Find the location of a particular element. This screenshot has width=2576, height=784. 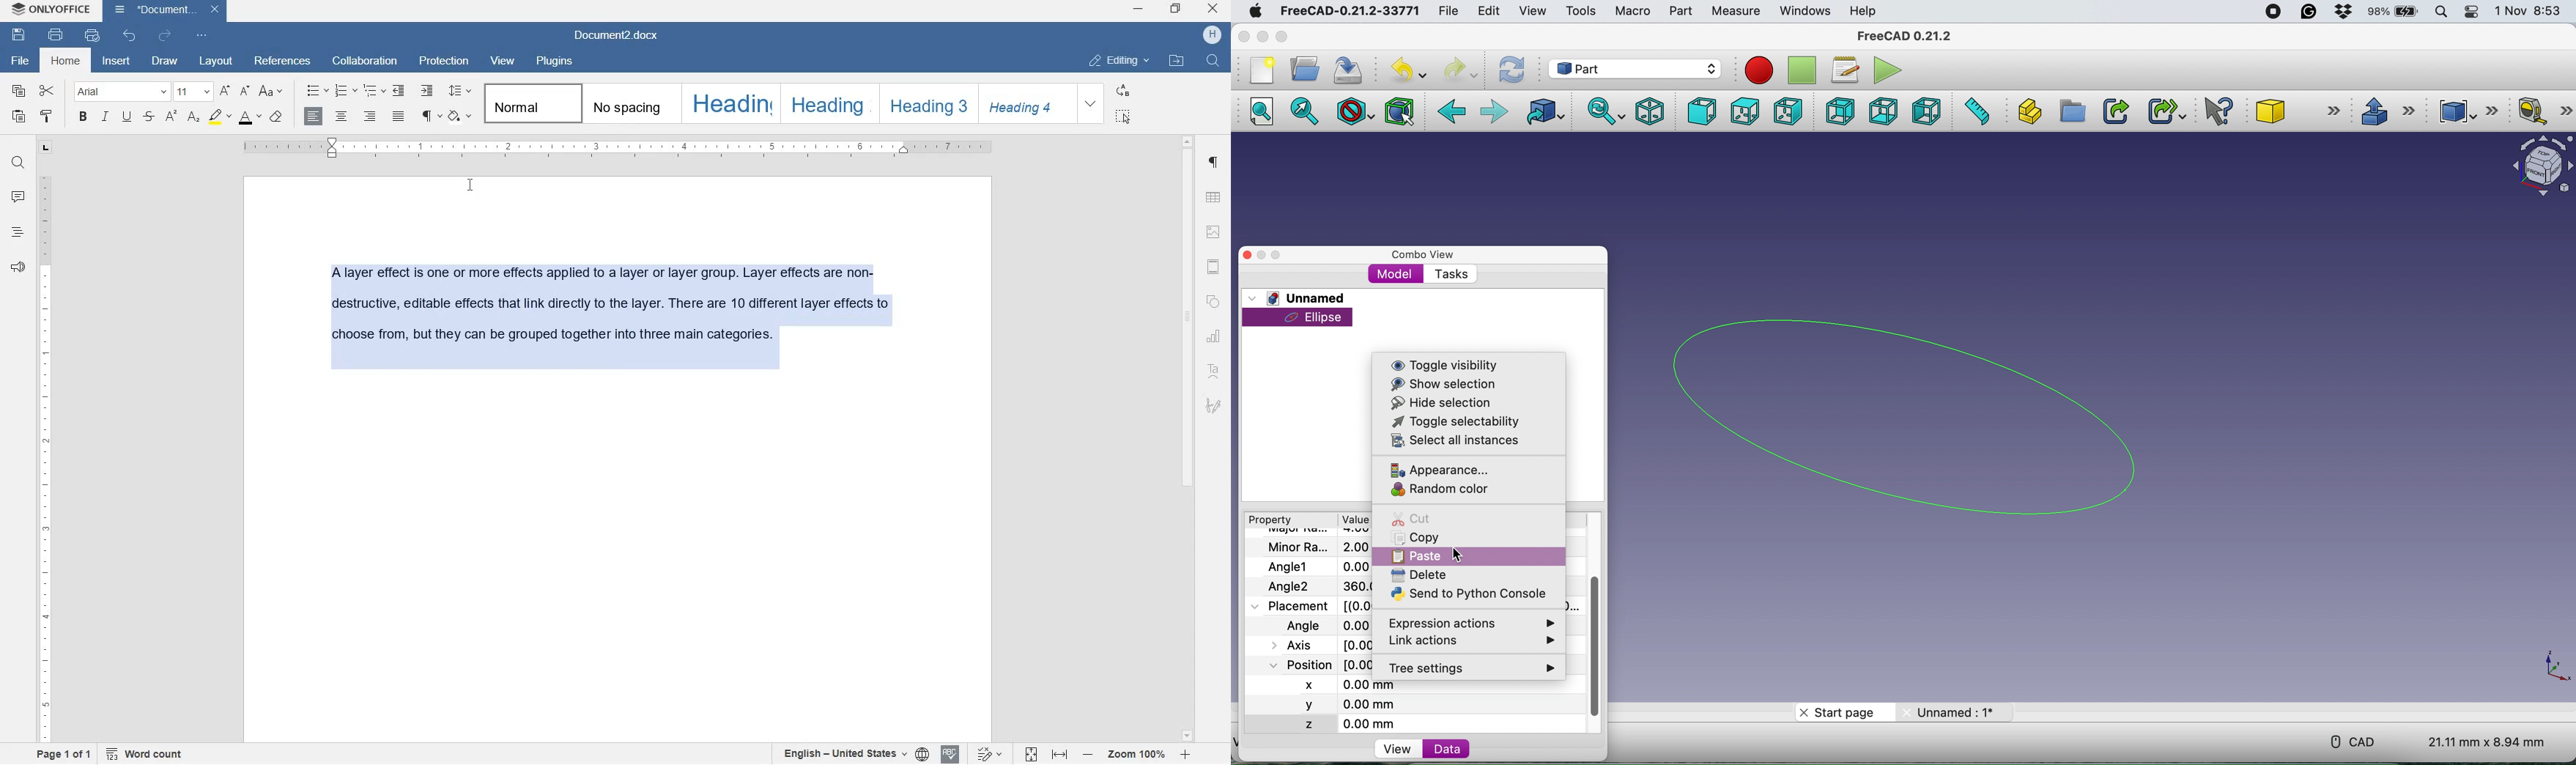

change case is located at coordinates (272, 92).